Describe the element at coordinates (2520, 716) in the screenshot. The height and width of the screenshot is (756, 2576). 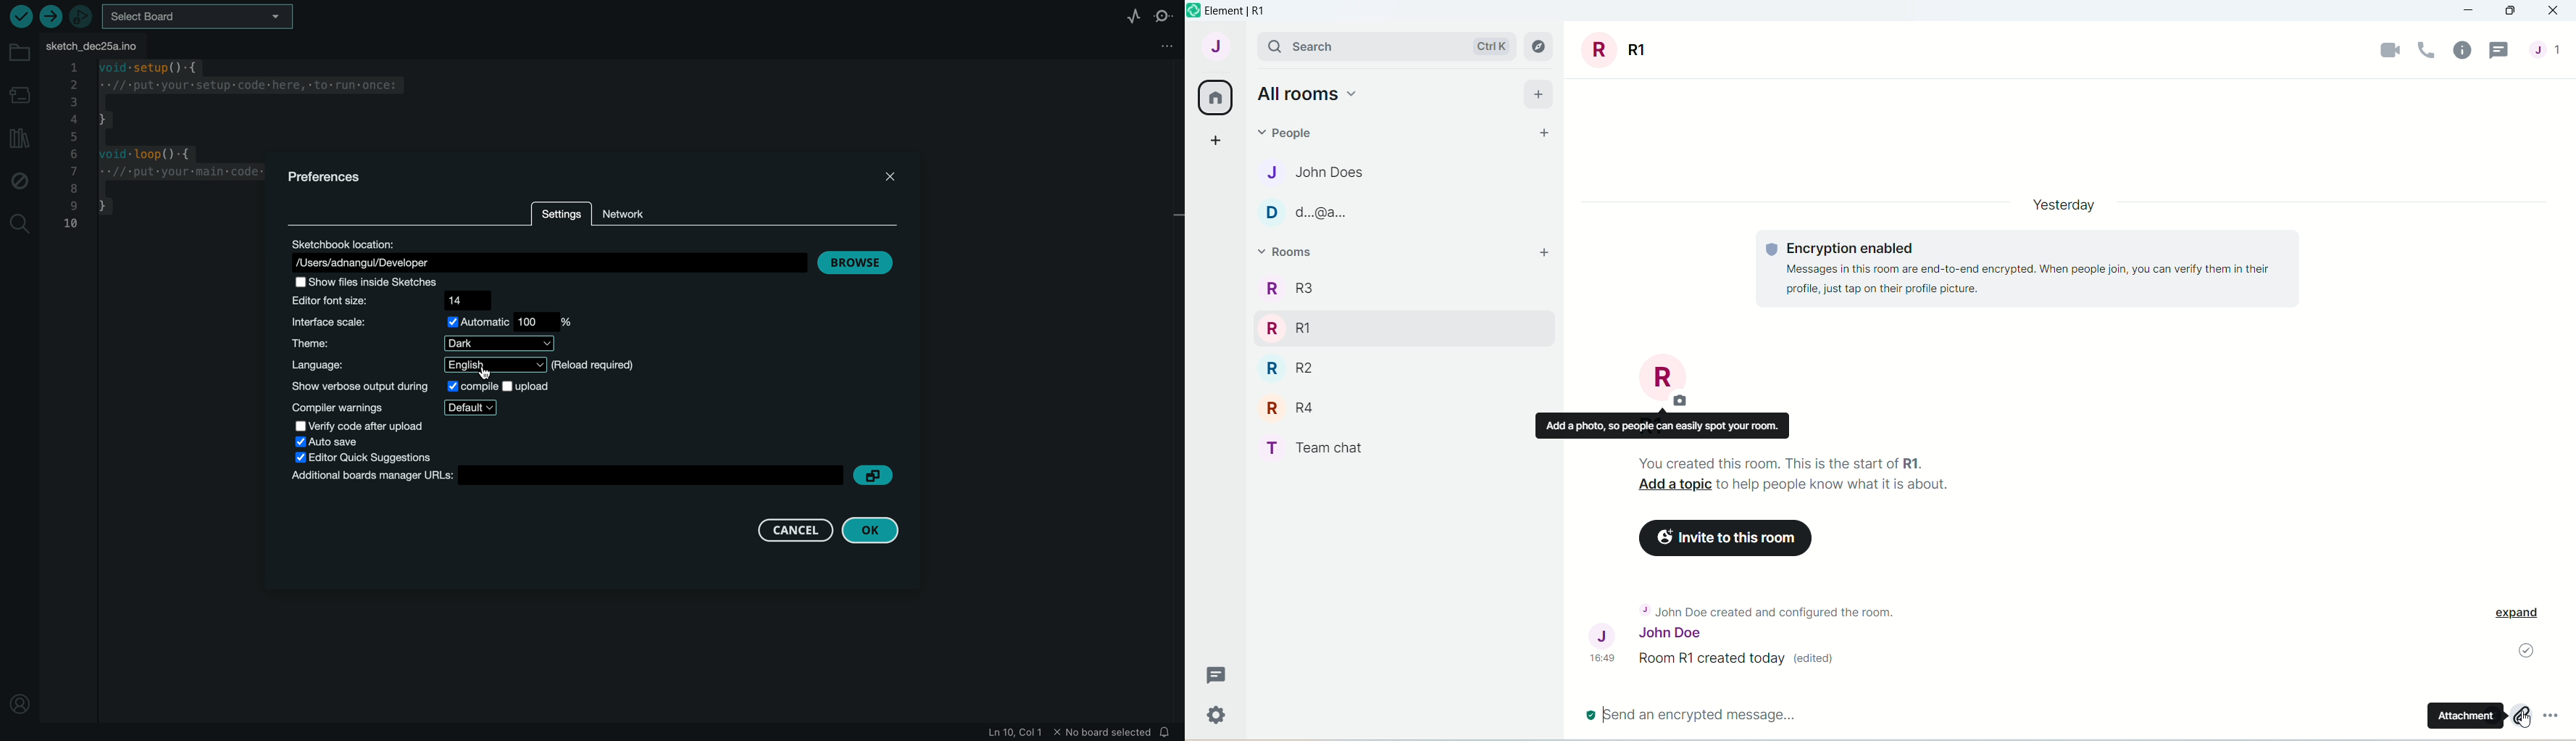
I see `attachment` at that location.